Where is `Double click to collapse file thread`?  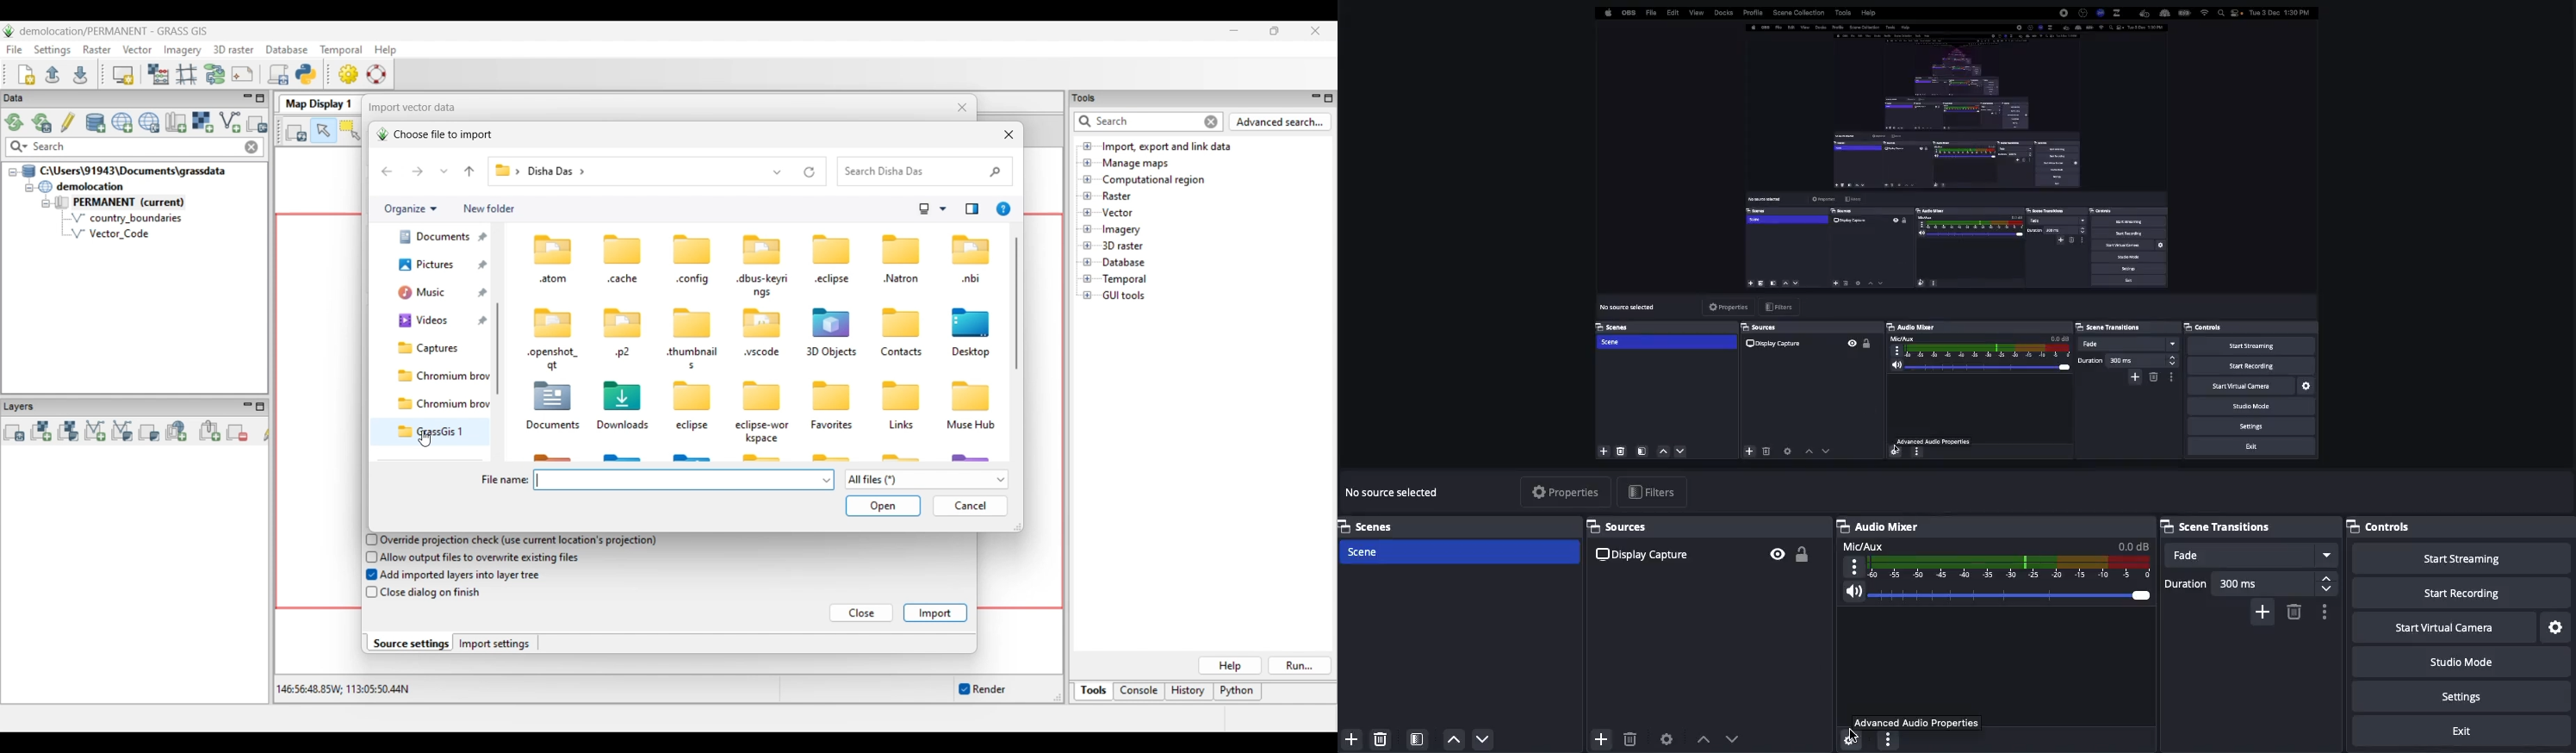 Double click to collapse file thread is located at coordinates (124, 171).